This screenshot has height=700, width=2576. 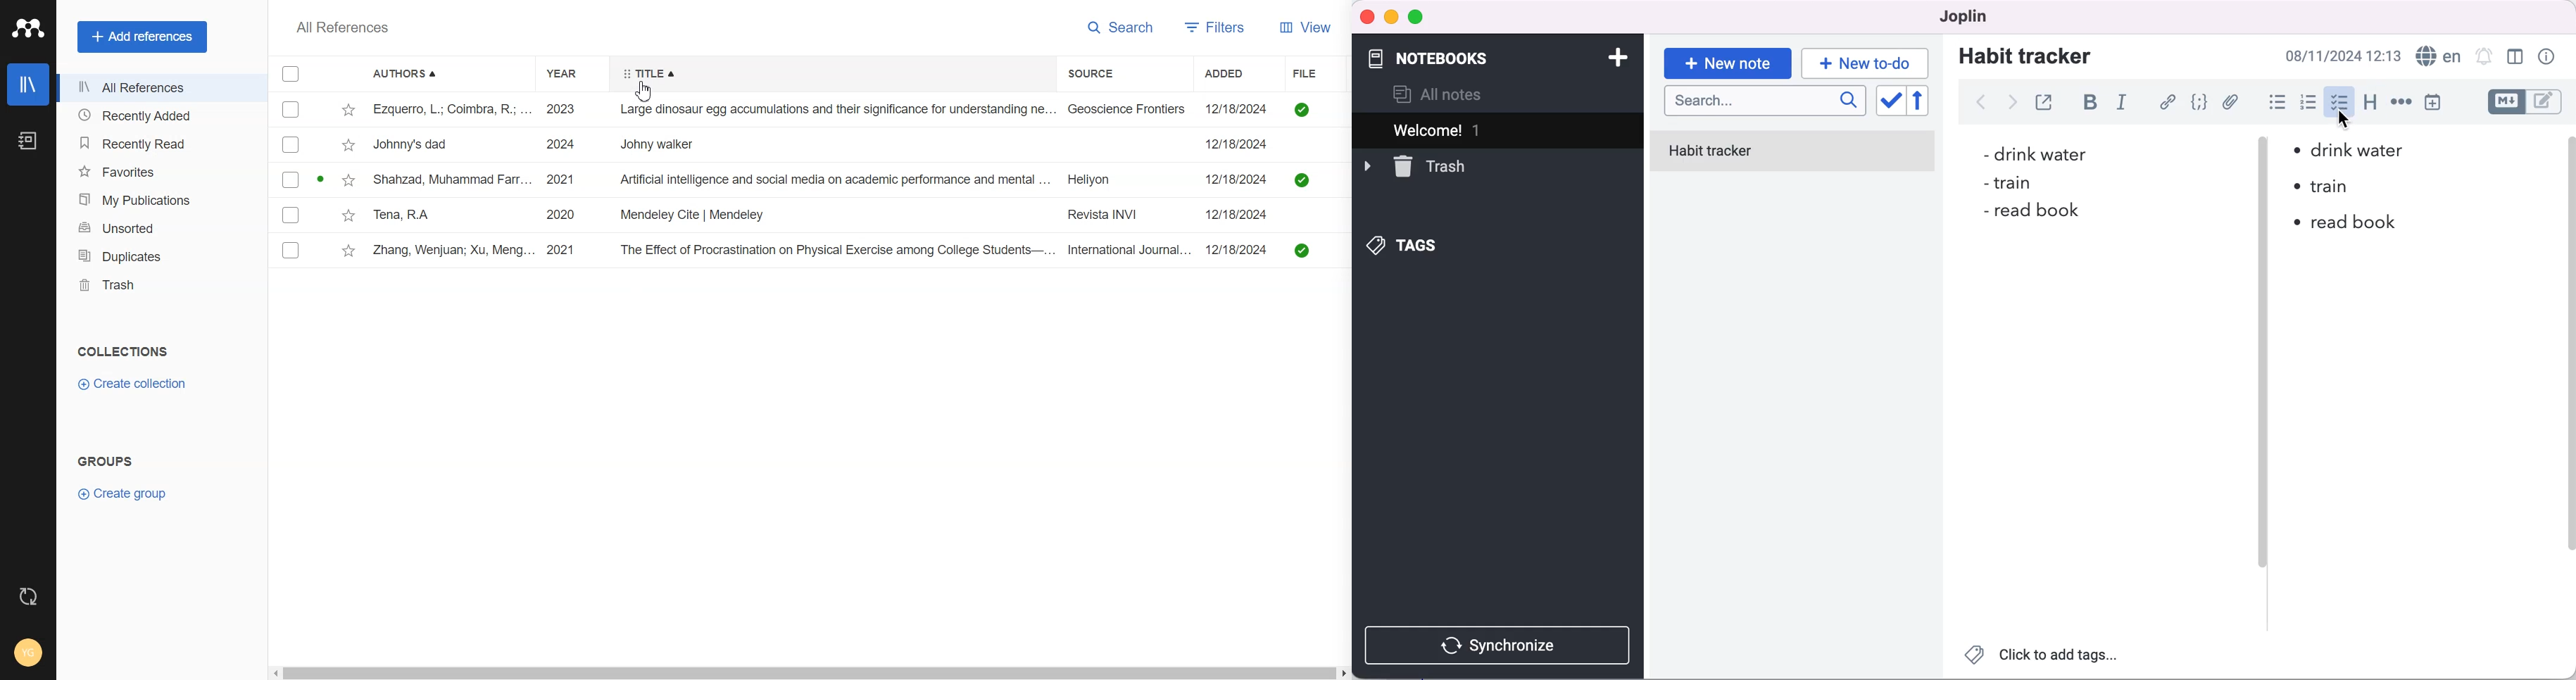 I want to click on note properties, so click(x=2548, y=57).